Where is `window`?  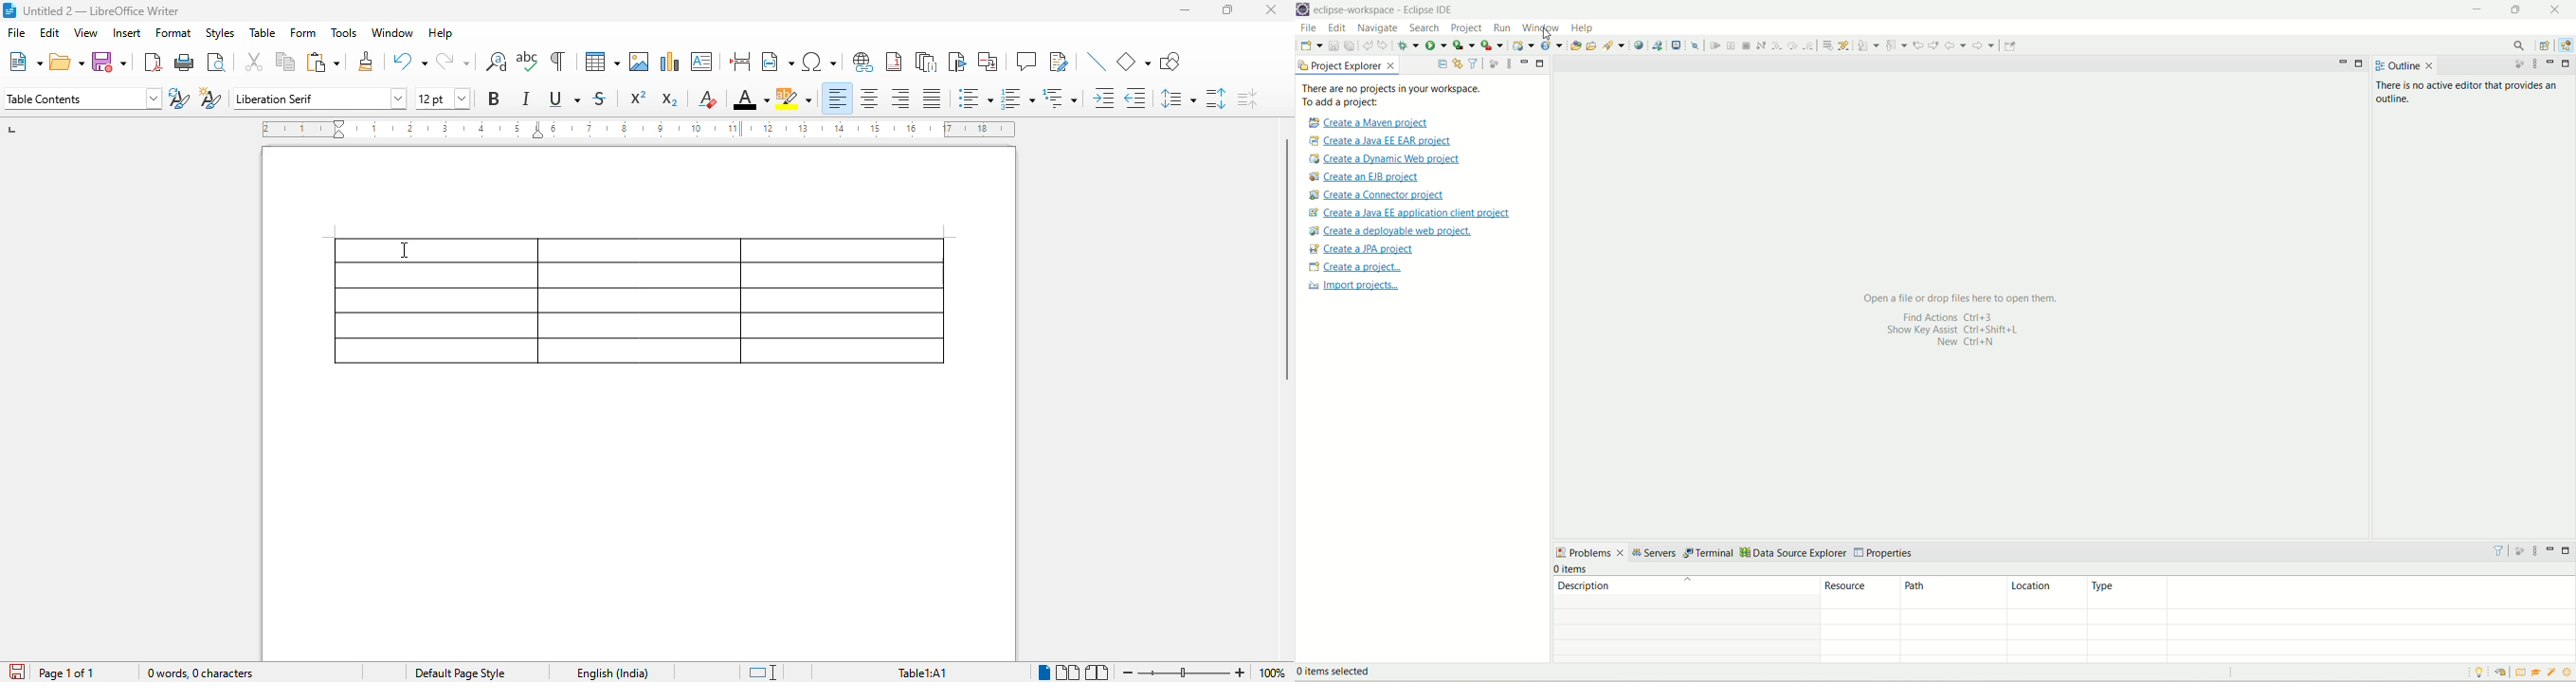
window is located at coordinates (392, 32).